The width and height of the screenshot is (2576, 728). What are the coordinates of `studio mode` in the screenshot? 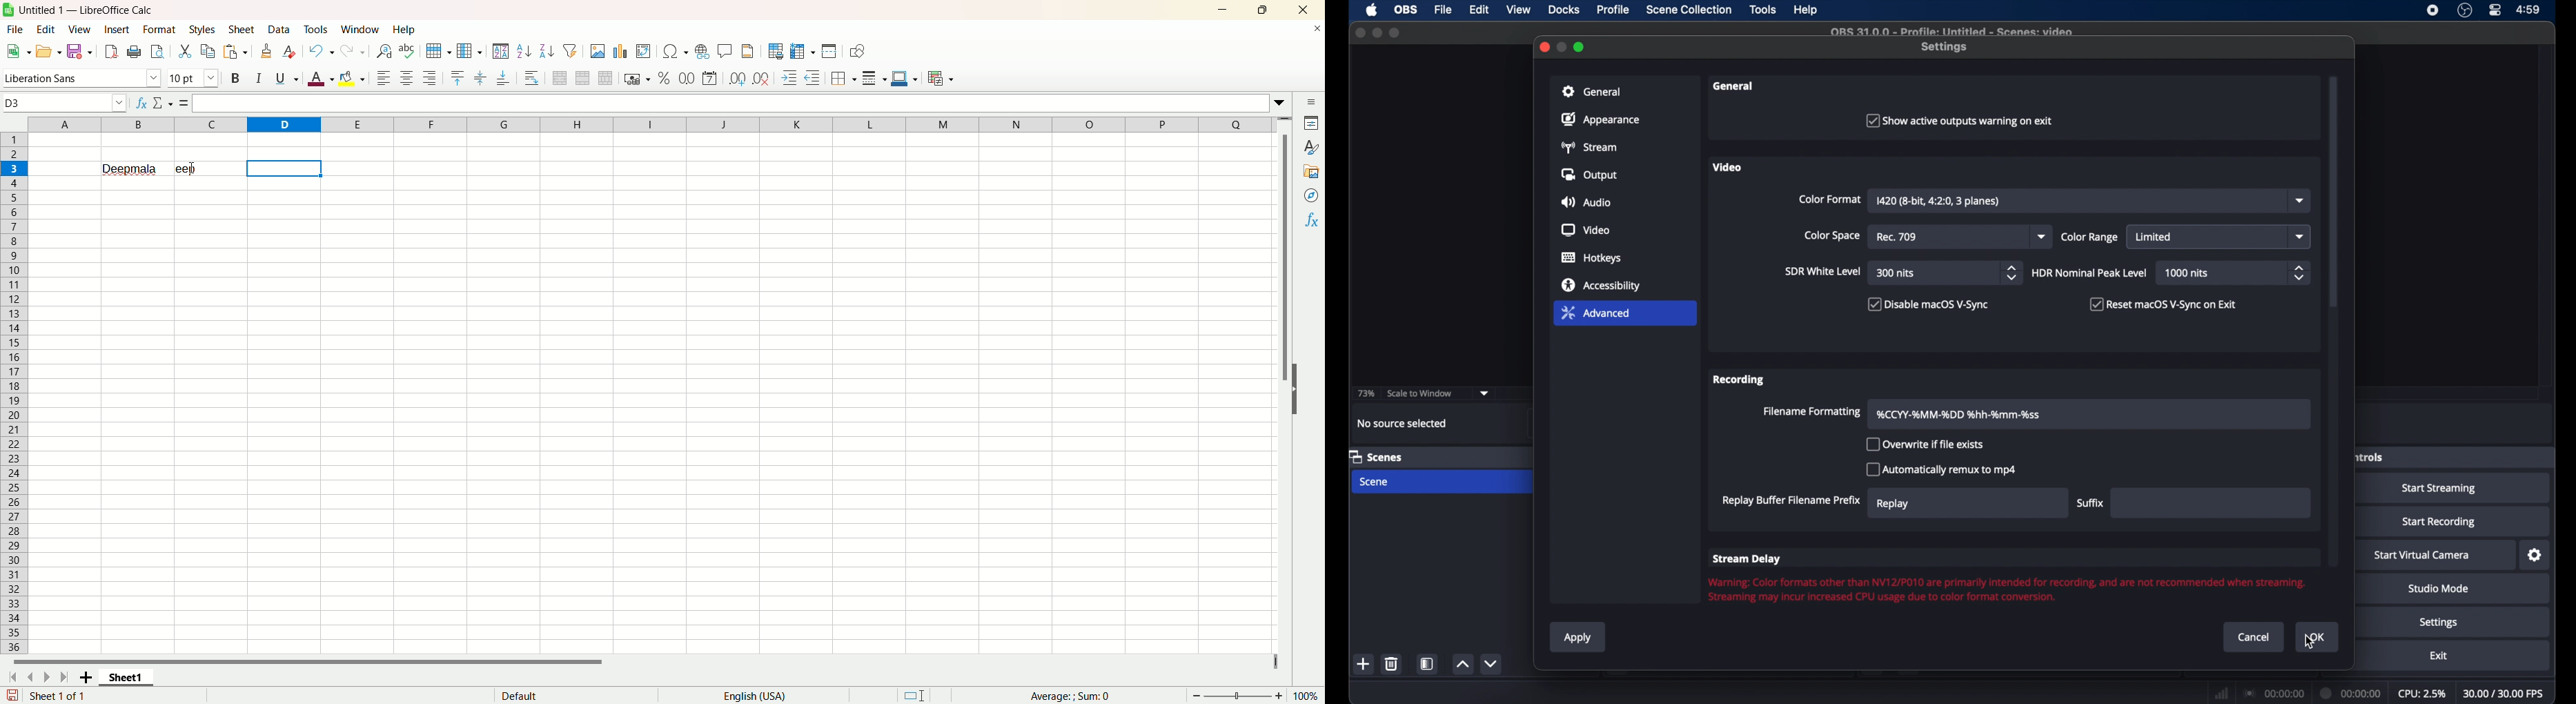 It's located at (2439, 589).